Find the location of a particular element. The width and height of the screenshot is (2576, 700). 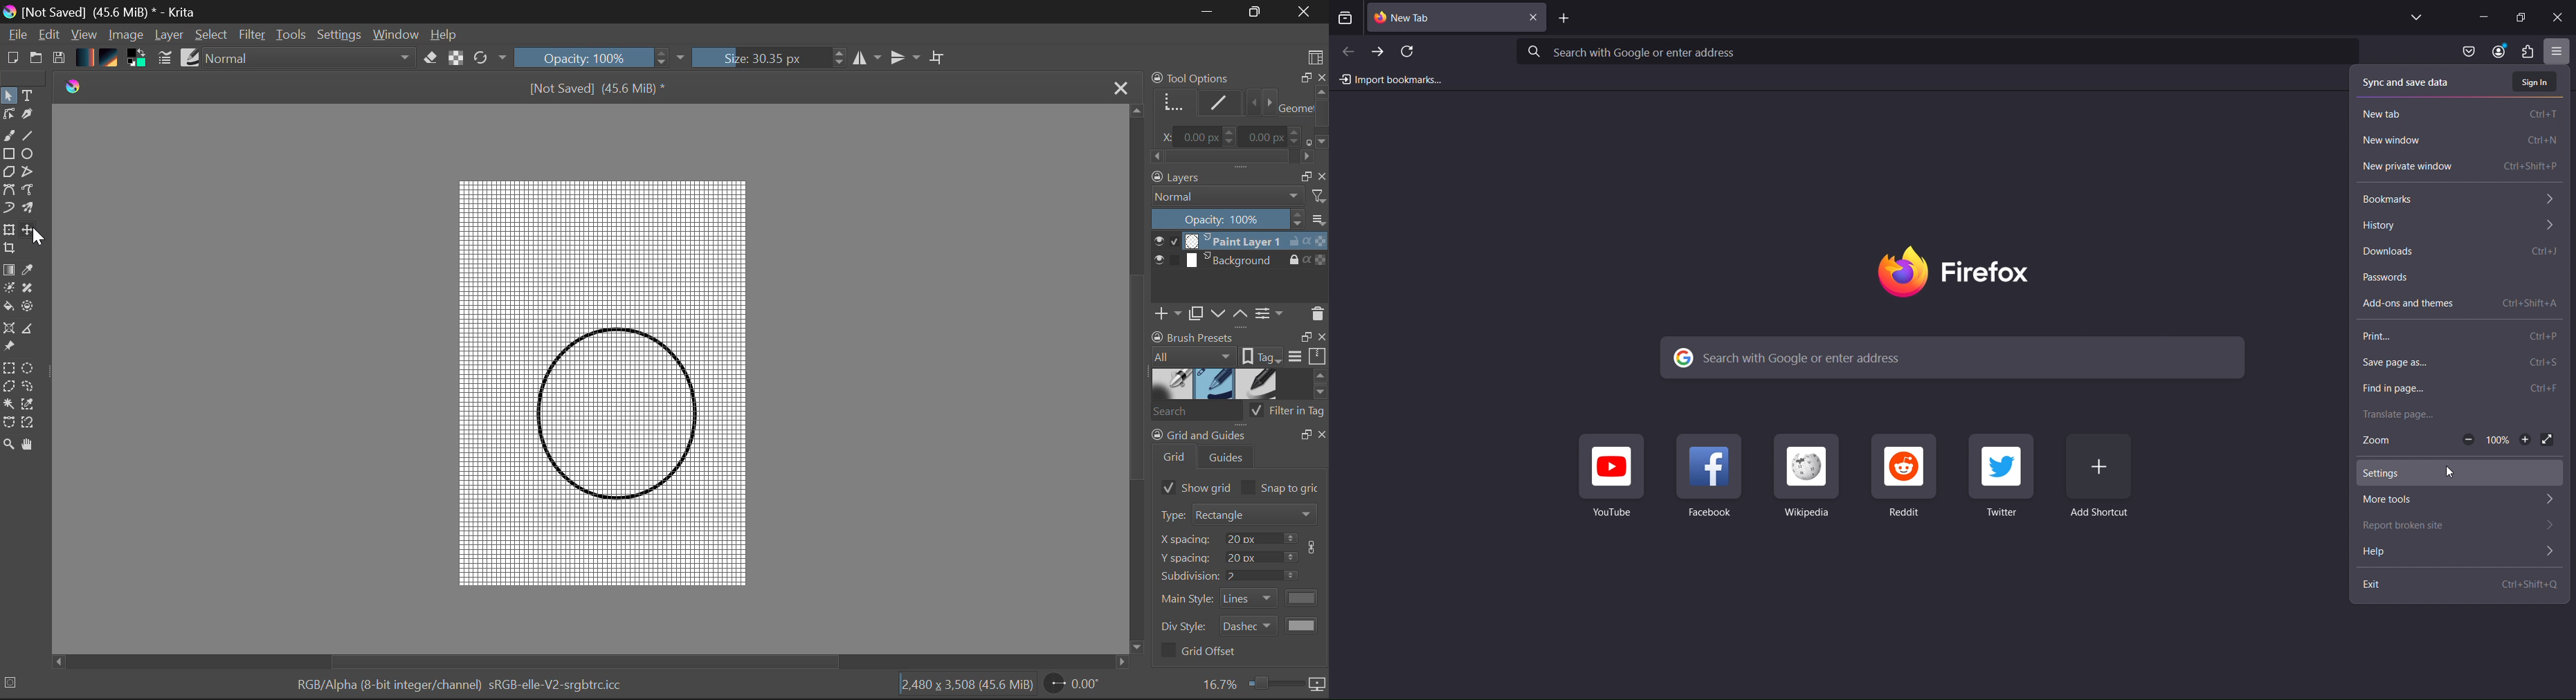

Enclose and Fill is located at coordinates (32, 309).